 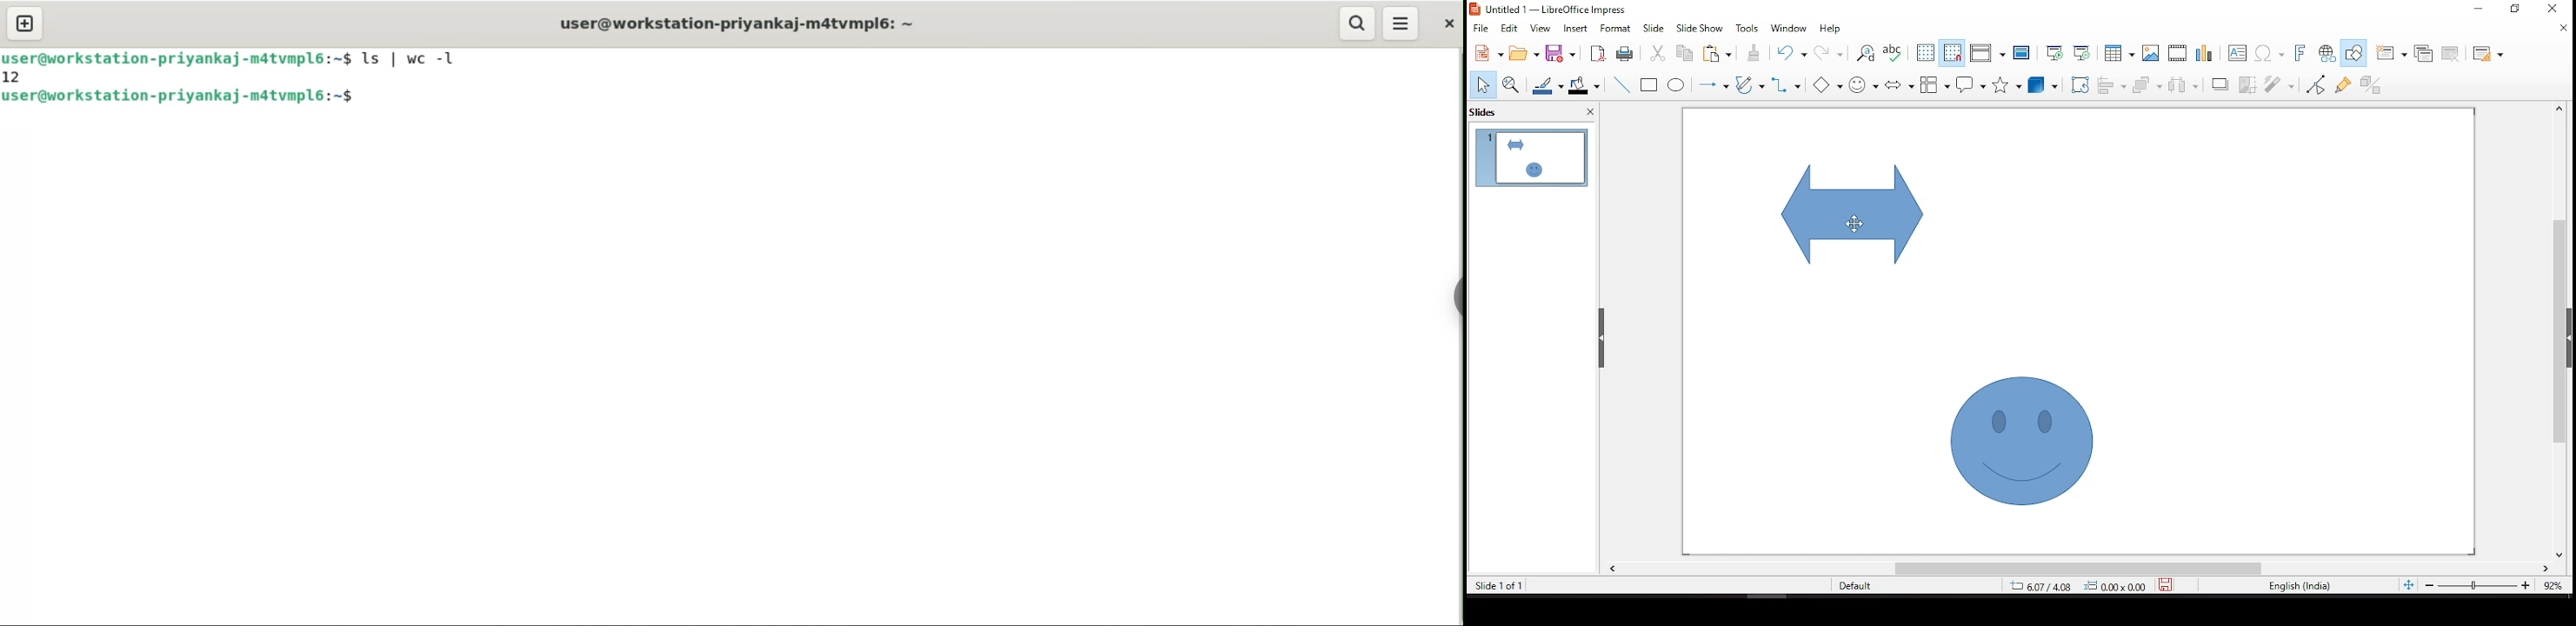 What do you see at coordinates (2022, 438) in the screenshot?
I see `shape` at bounding box center [2022, 438].